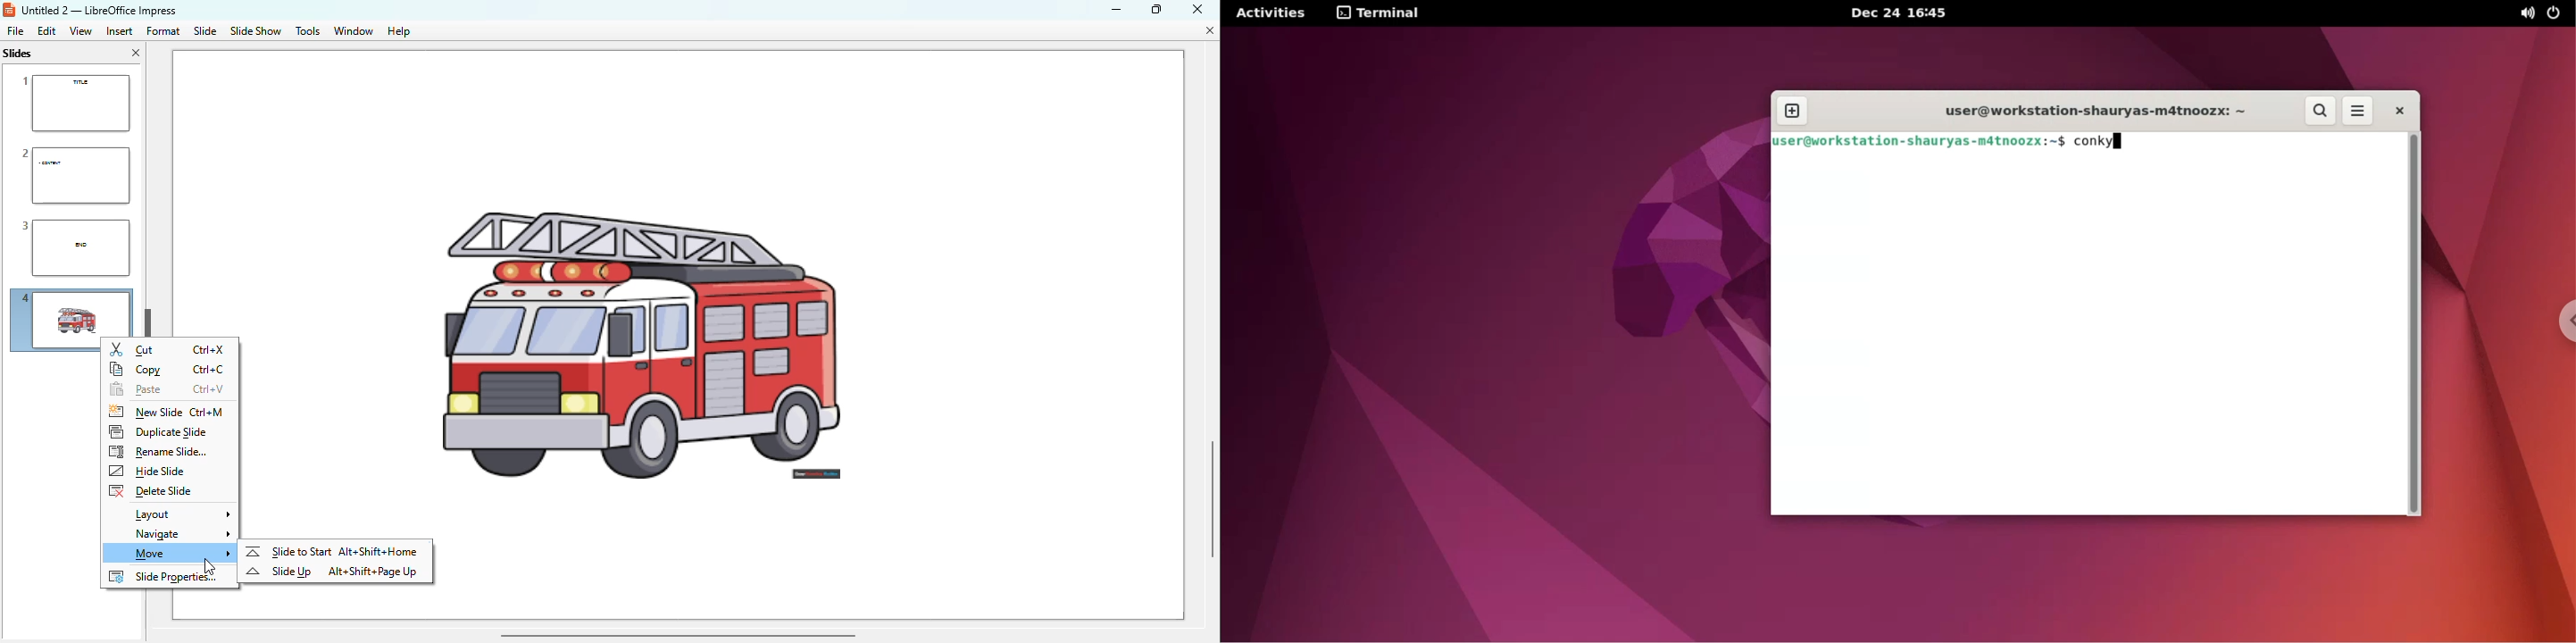 Image resolution: width=2576 pixels, height=644 pixels. Describe the element at coordinates (54, 323) in the screenshot. I see `slide 4` at that location.